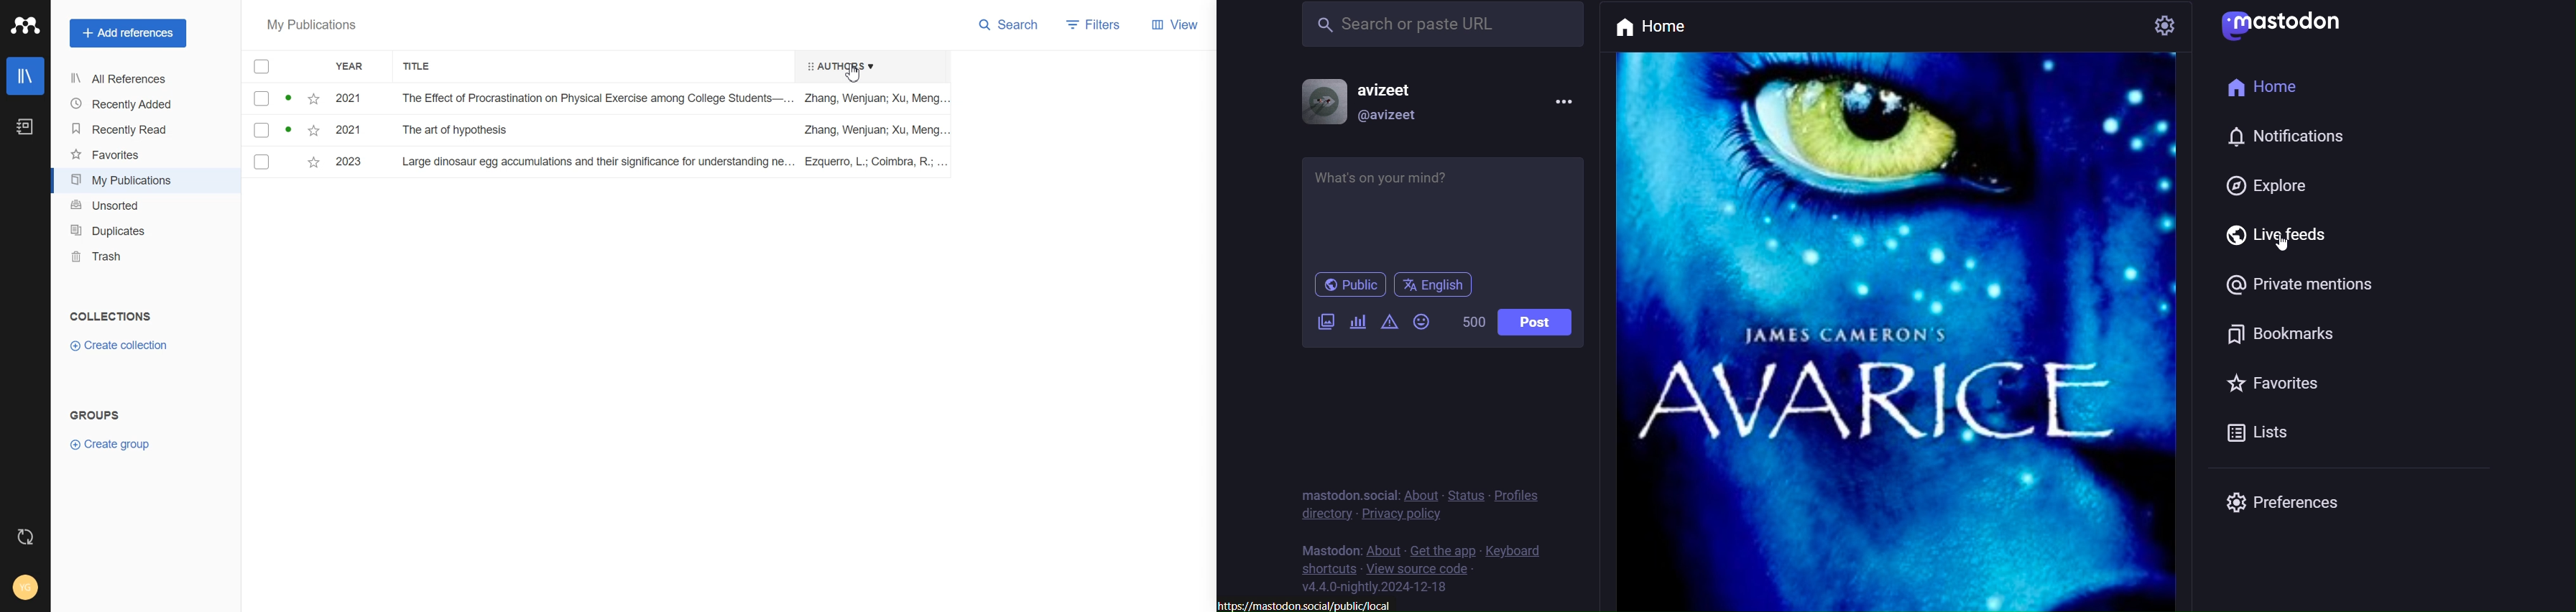 Image resolution: width=2576 pixels, height=616 pixels. Describe the element at coordinates (2281, 26) in the screenshot. I see `mastodon` at that location.